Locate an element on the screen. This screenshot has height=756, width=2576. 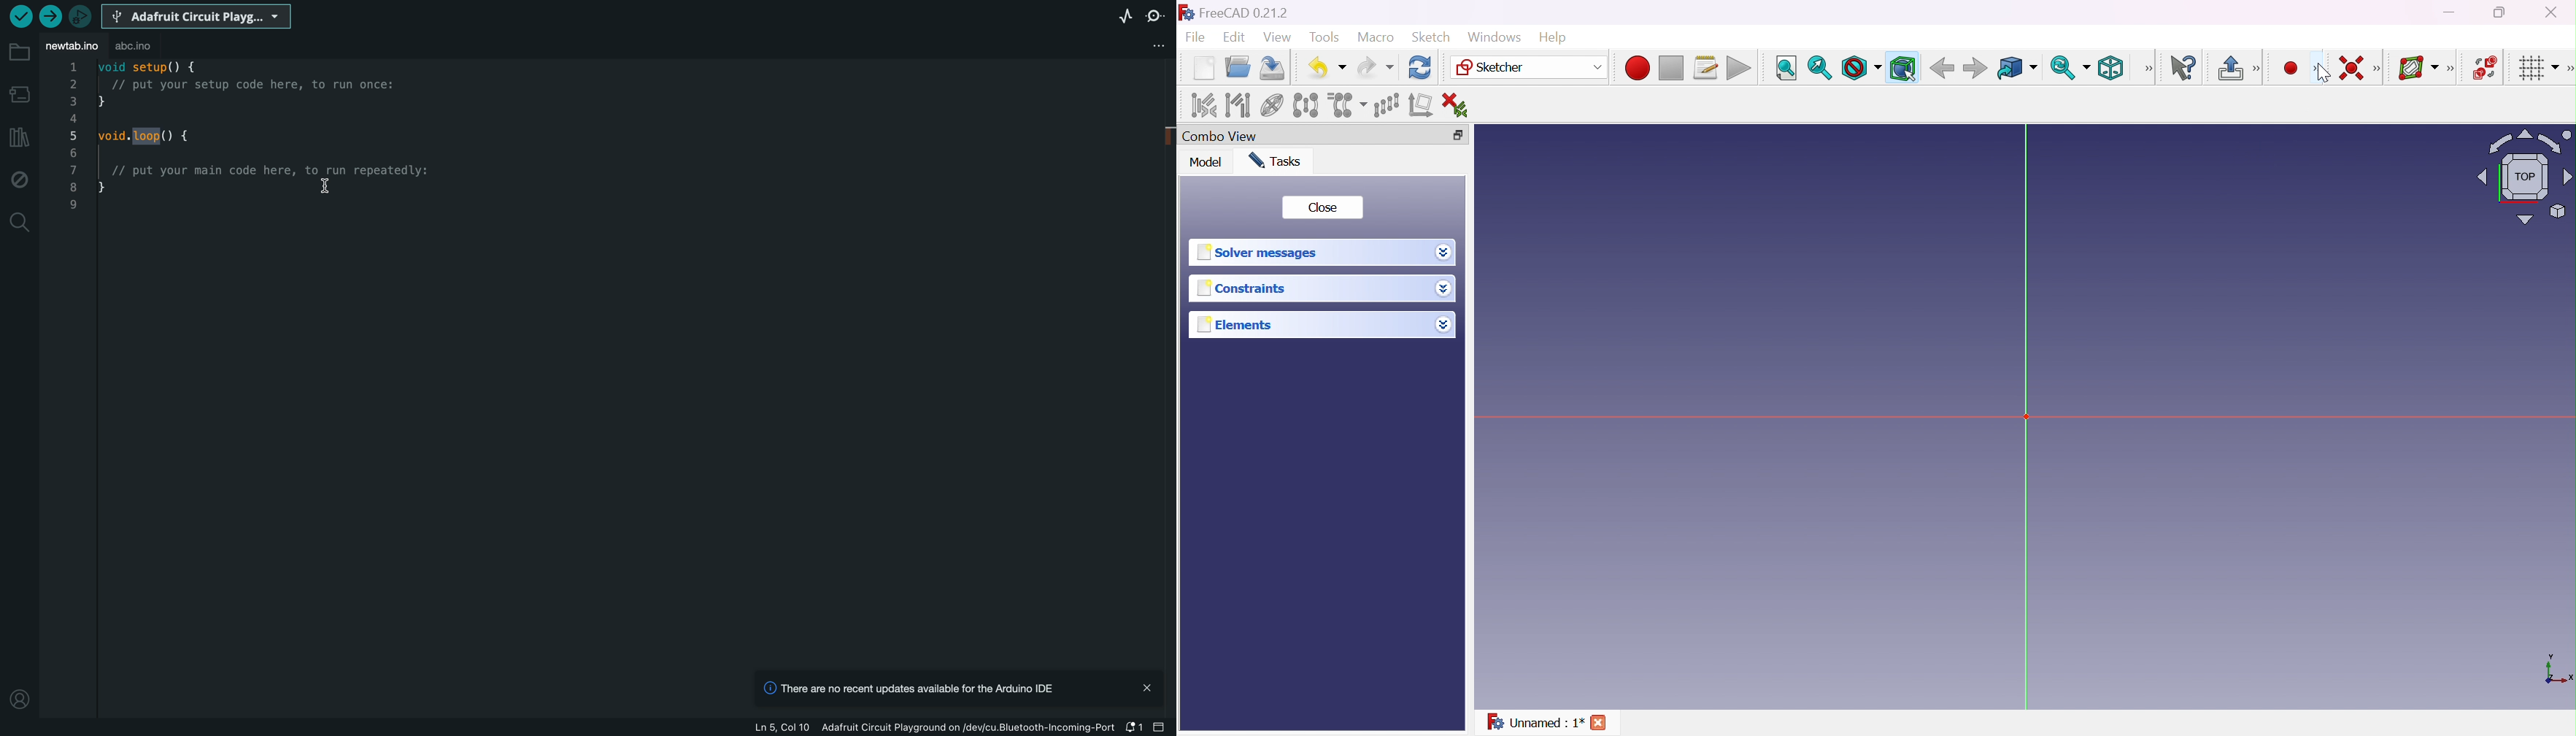
Restore down is located at coordinates (1459, 134).